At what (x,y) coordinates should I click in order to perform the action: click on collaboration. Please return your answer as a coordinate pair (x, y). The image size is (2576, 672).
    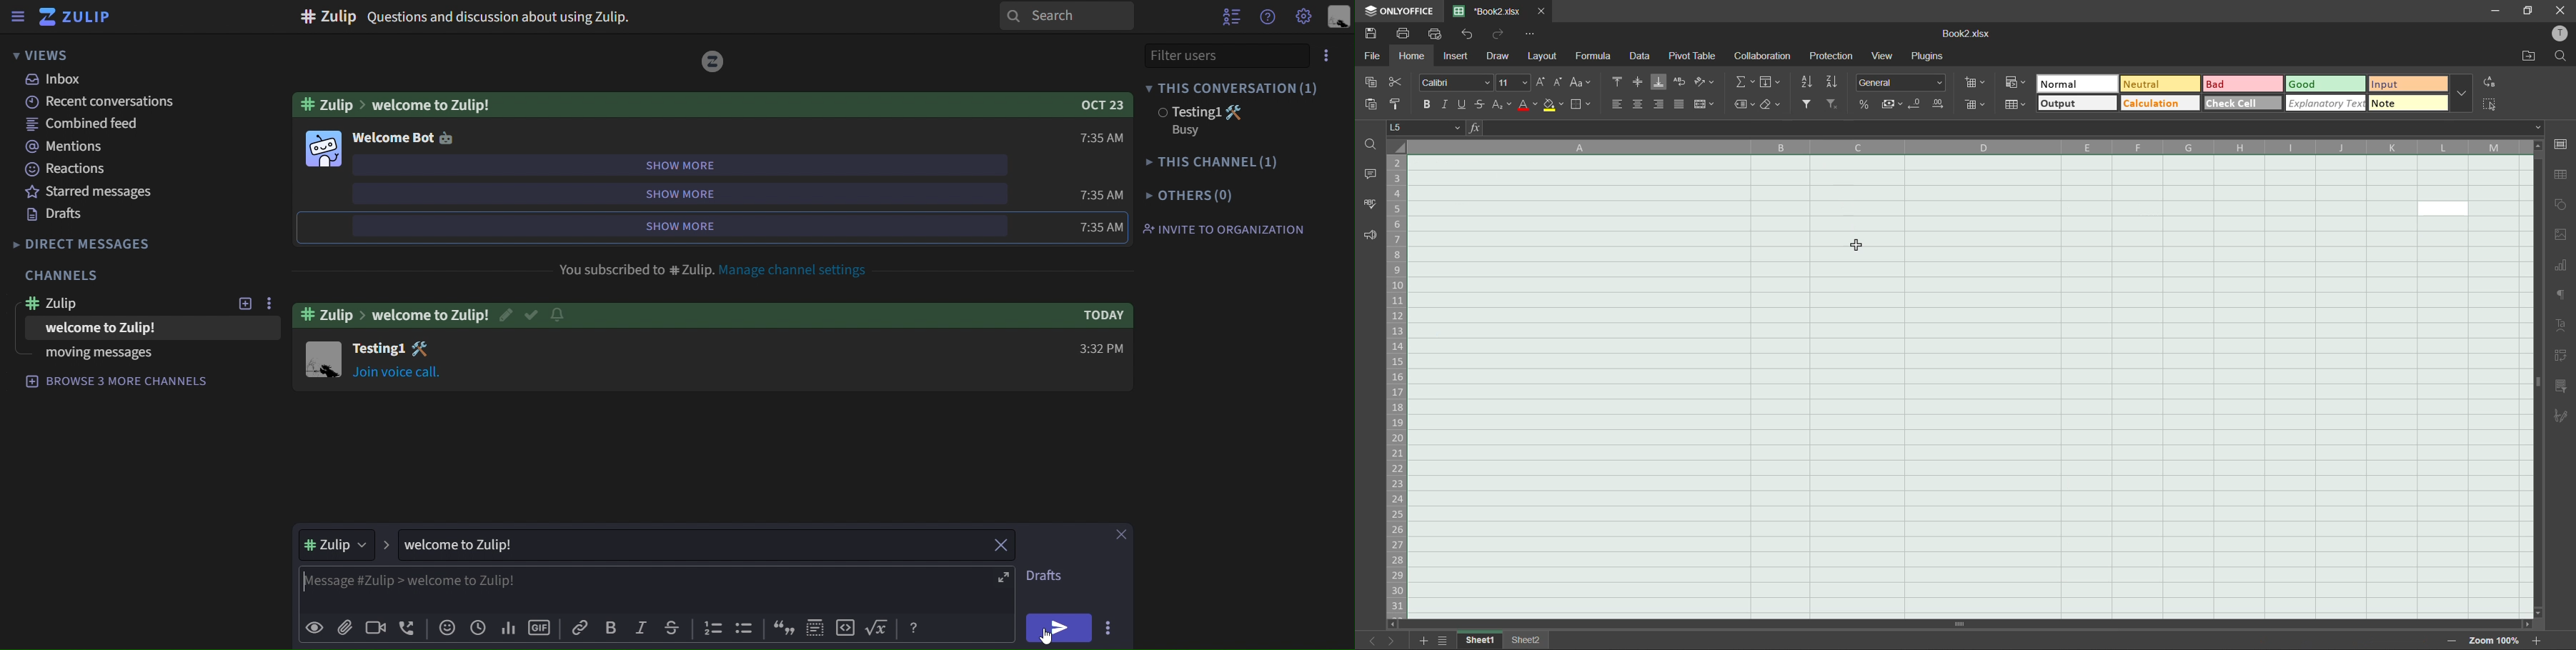
    Looking at the image, I should click on (1763, 57).